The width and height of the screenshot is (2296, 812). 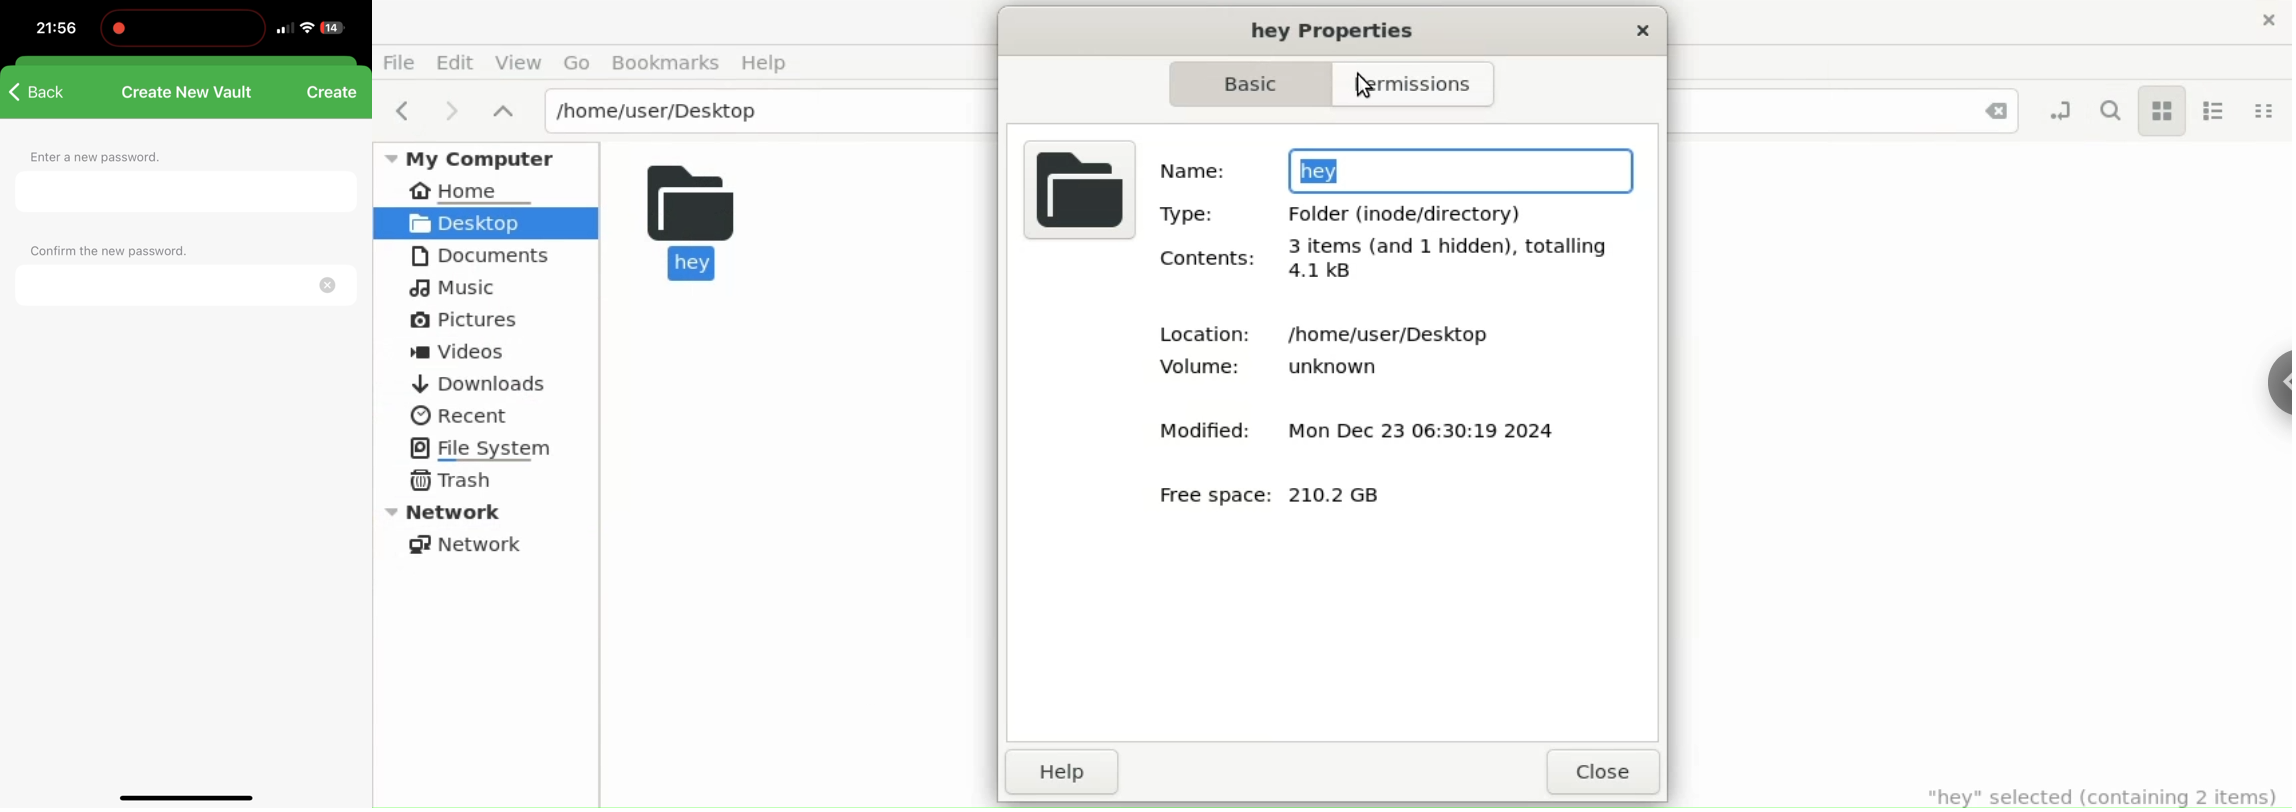 I want to click on Free space: 210.2 GB, so click(x=1284, y=492).